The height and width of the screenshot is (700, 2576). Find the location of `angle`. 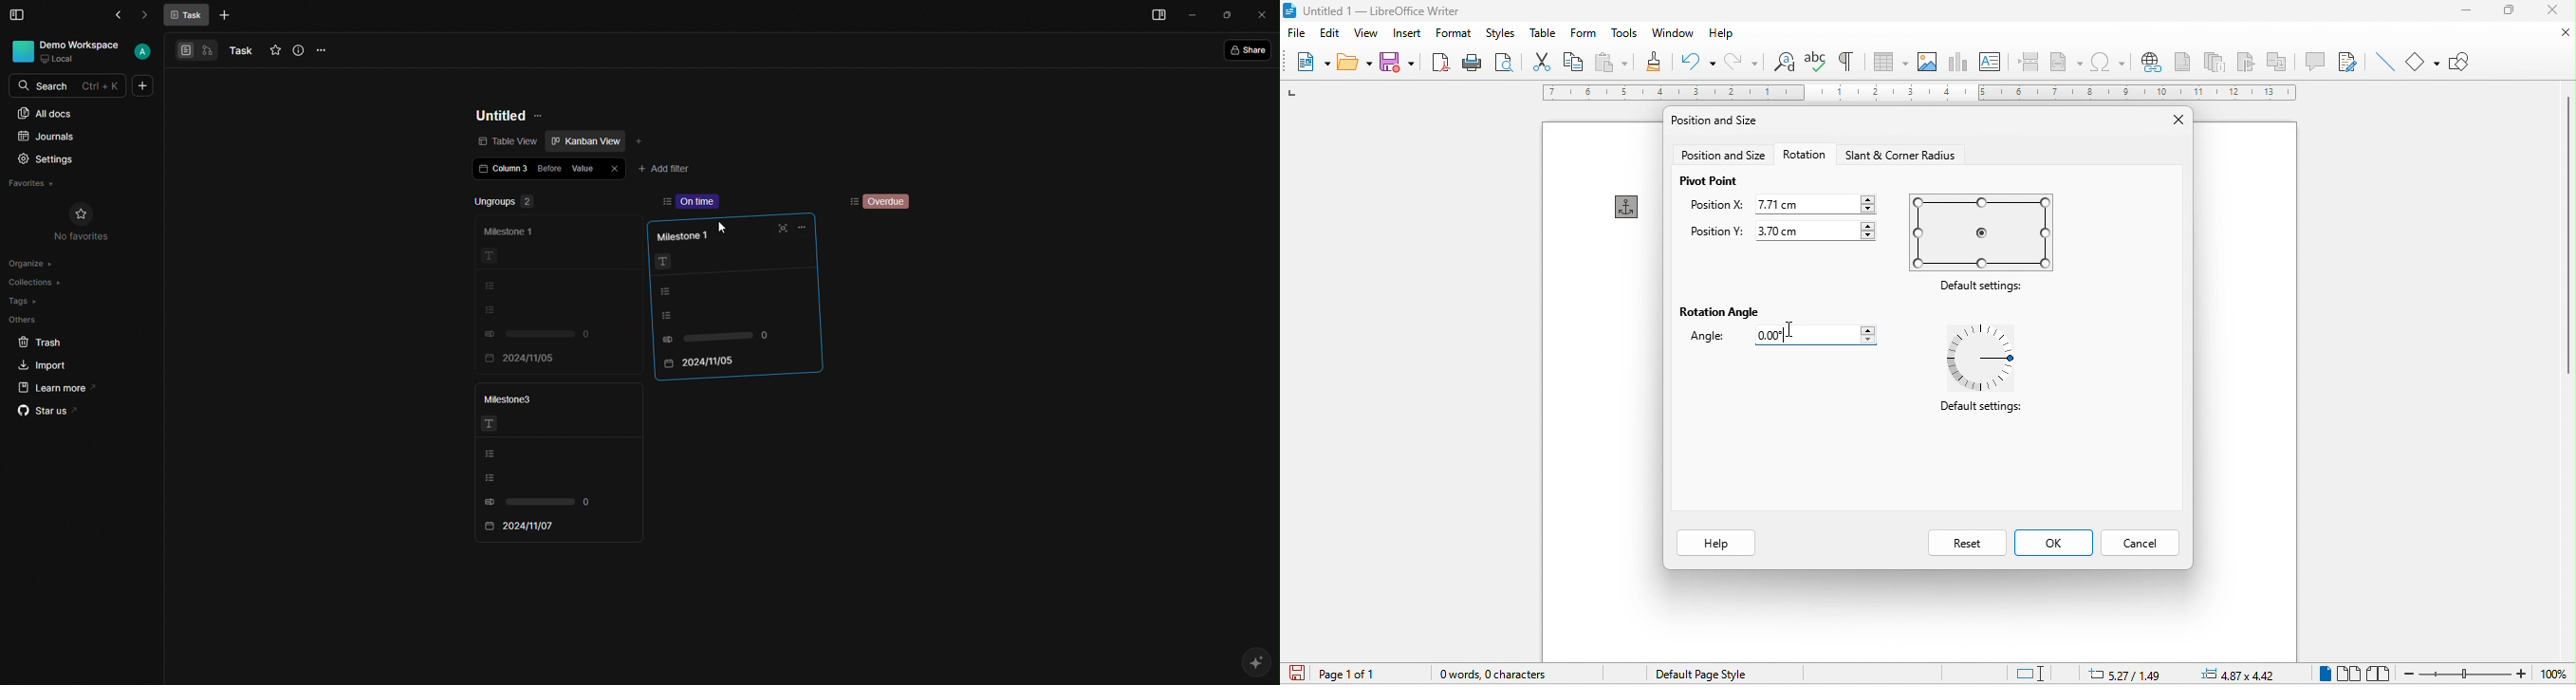

angle is located at coordinates (1702, 337).